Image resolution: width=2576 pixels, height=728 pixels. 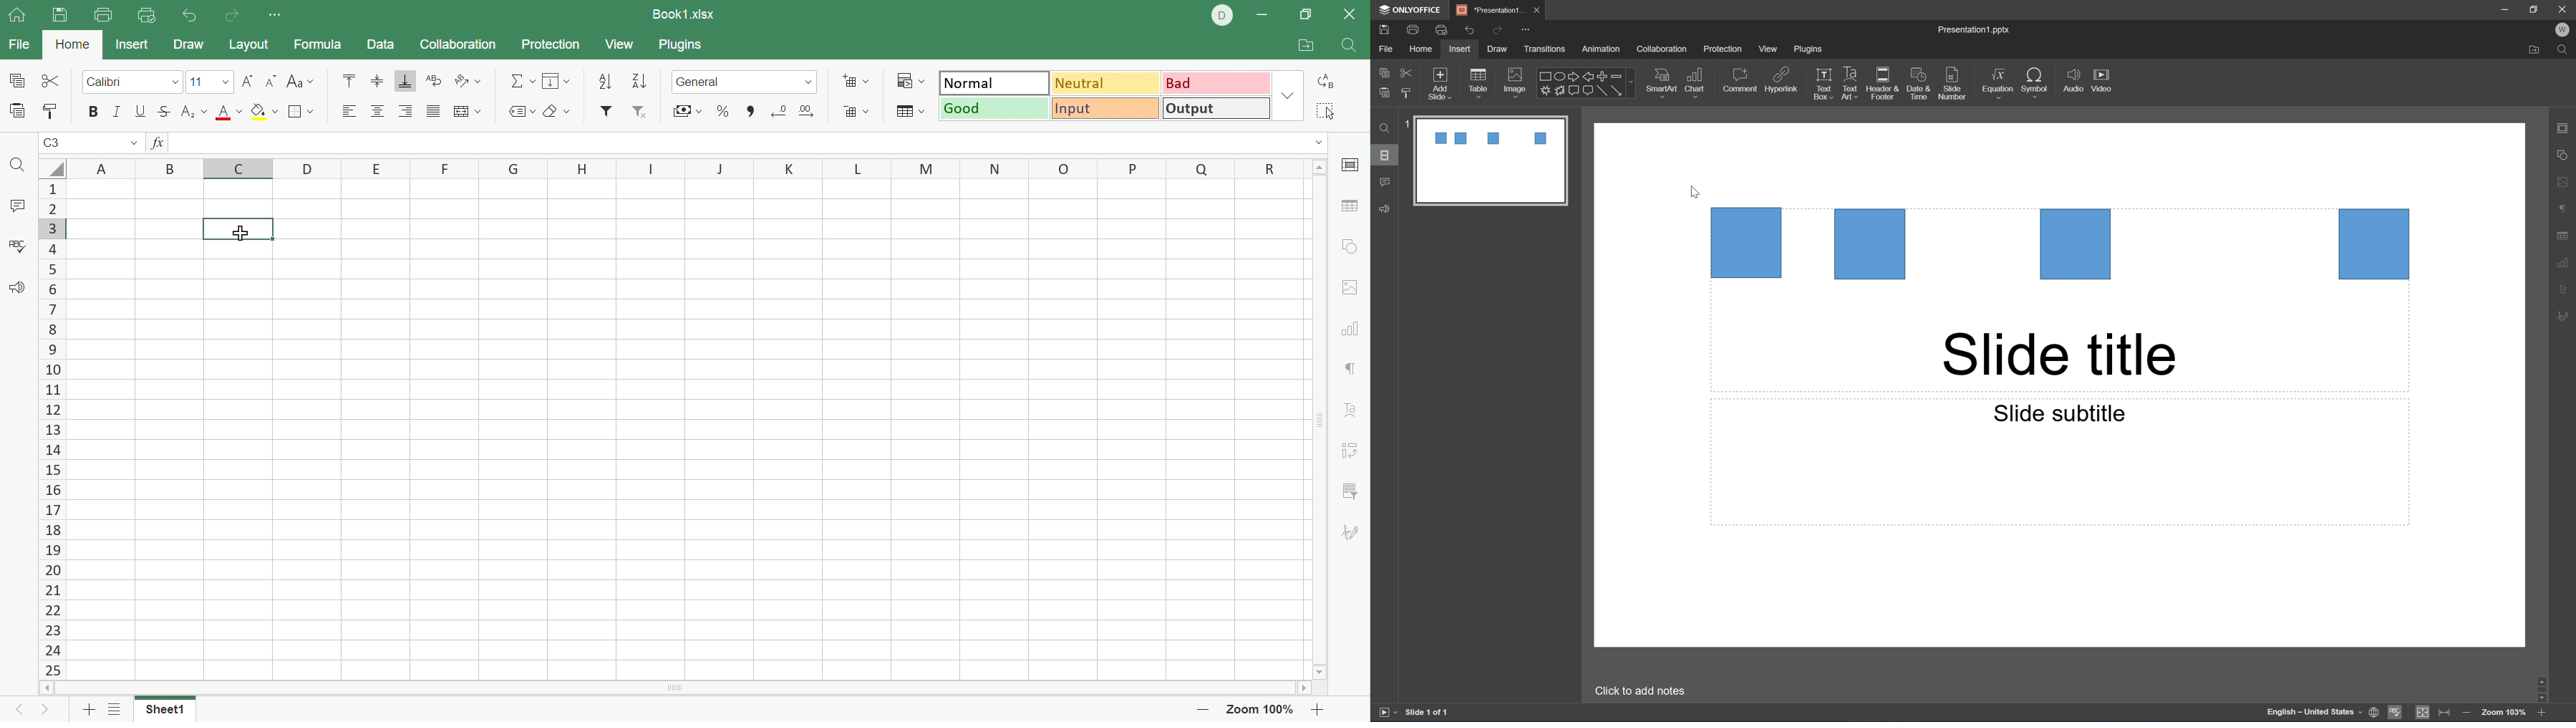 I want to click on Zoom in, so click(x=1318, y=709).